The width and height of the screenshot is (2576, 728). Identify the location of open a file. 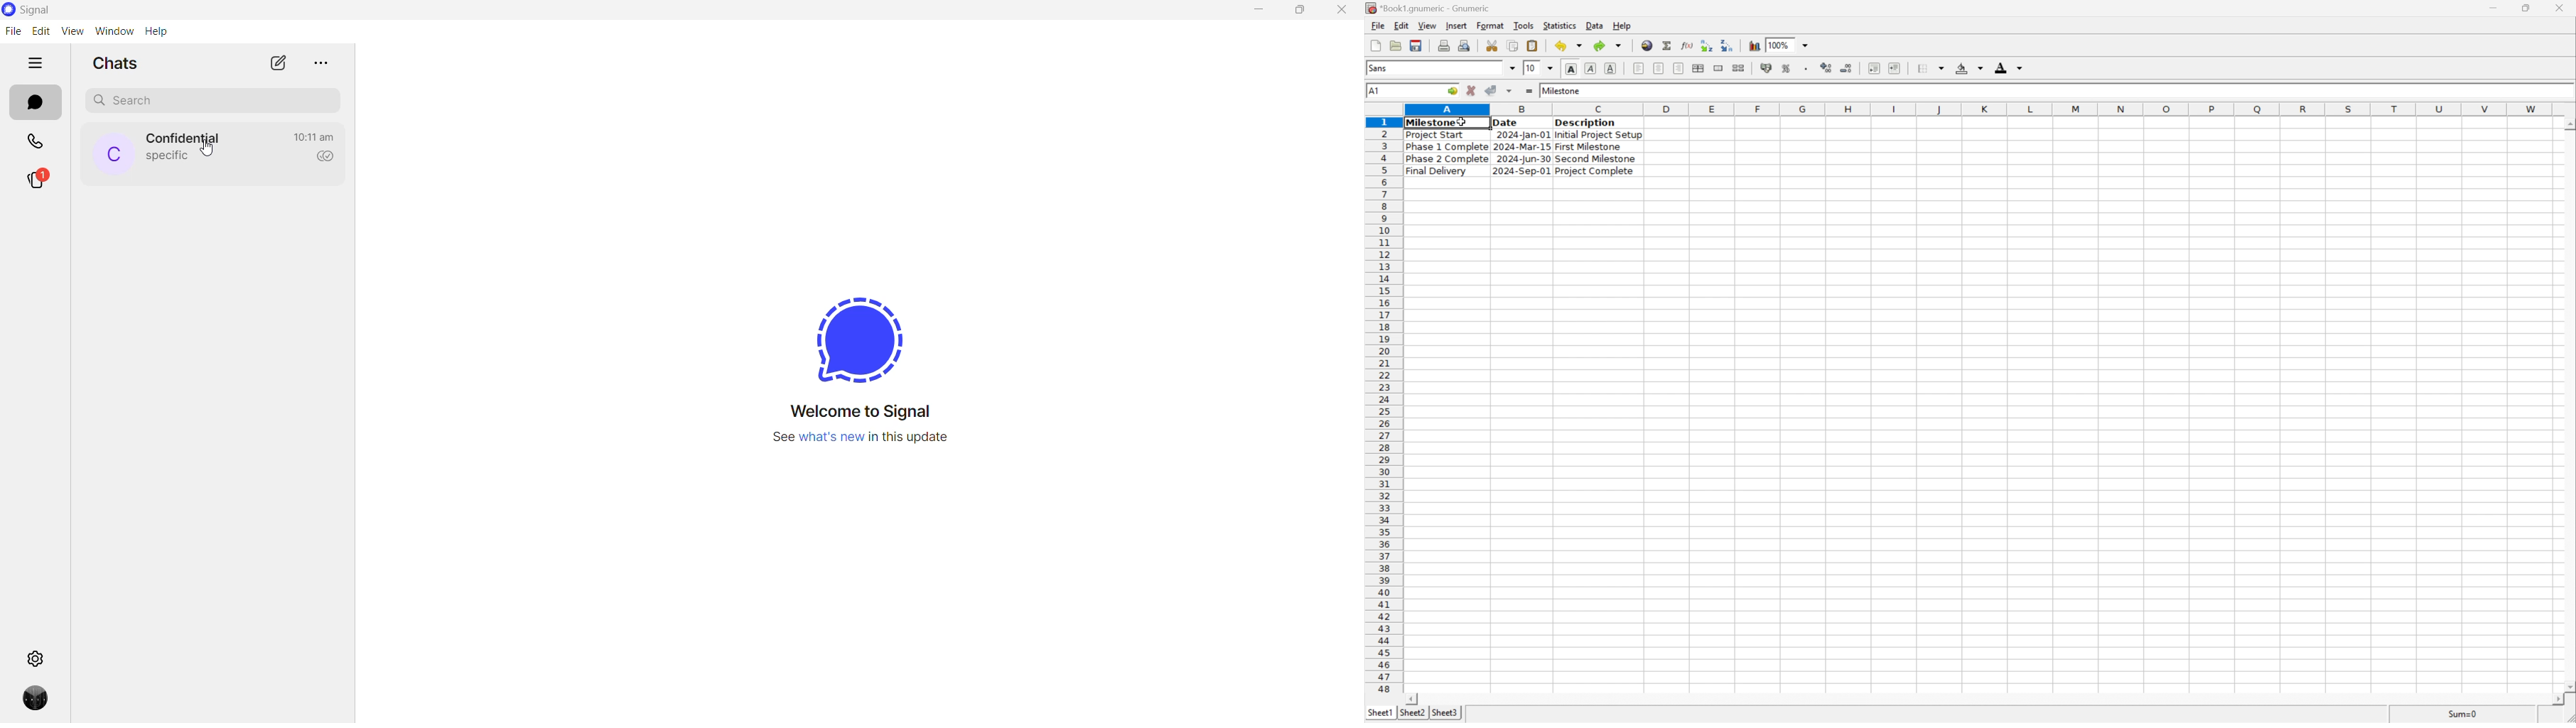
(1397, 45).